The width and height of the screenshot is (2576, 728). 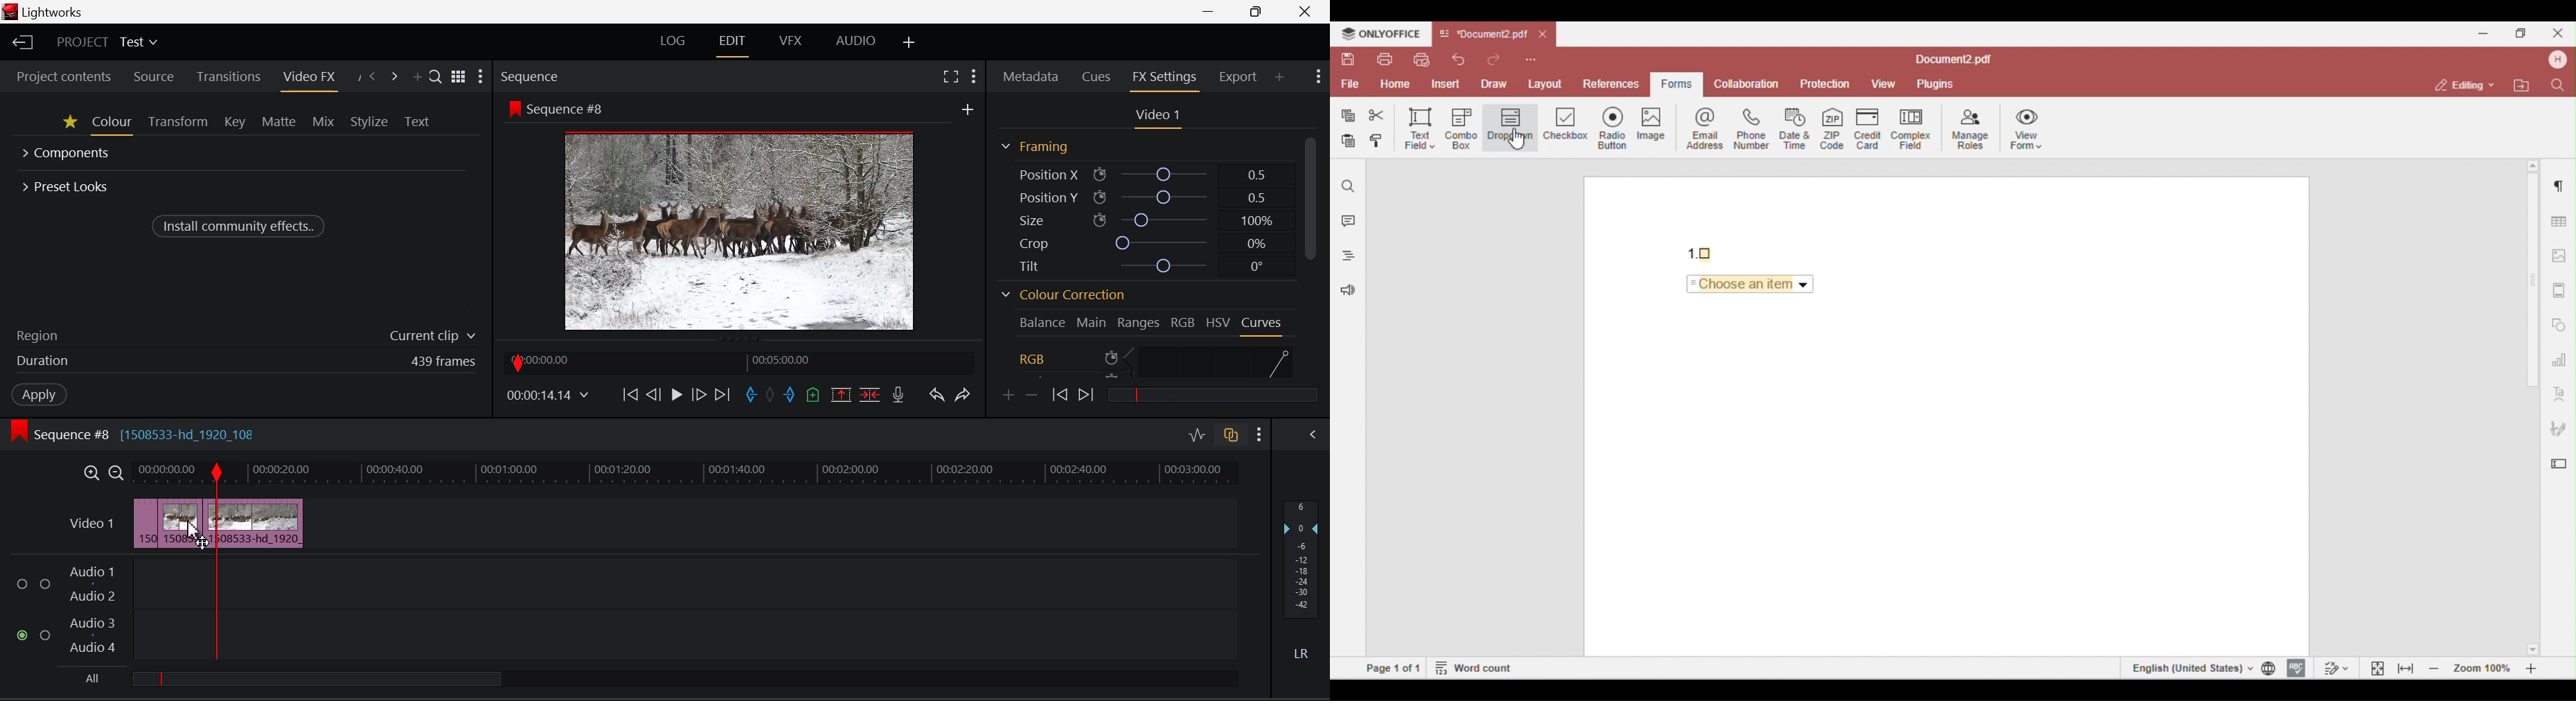 What do you see at coordinates (482, 77) in the screenshot?
I see `Show Settings` at bounding box center [482, 77].